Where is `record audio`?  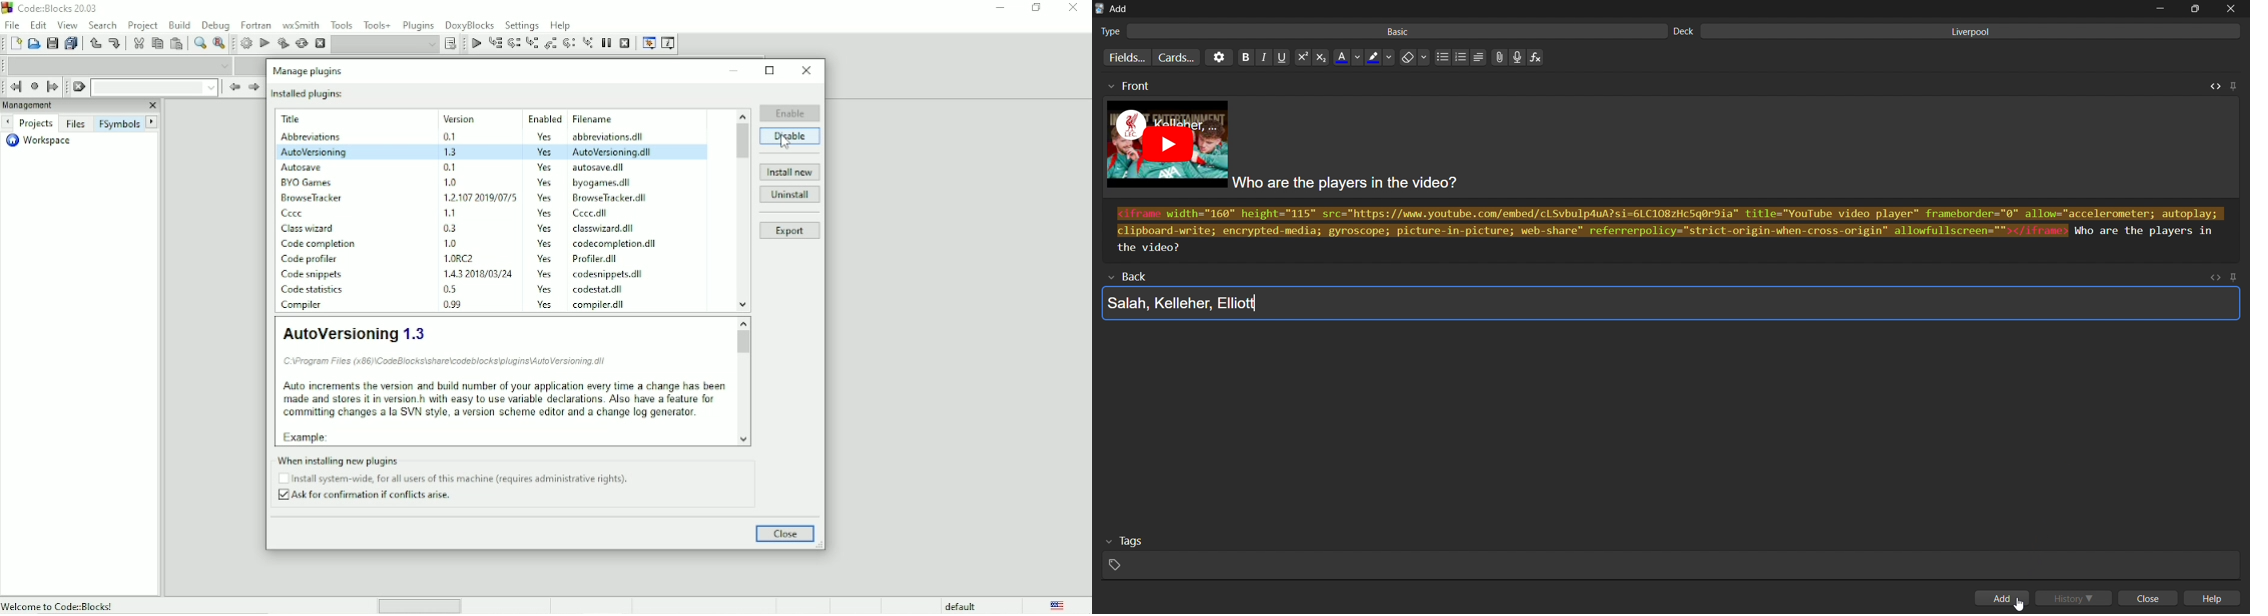
record audio is located at coordinates (1520, 58).